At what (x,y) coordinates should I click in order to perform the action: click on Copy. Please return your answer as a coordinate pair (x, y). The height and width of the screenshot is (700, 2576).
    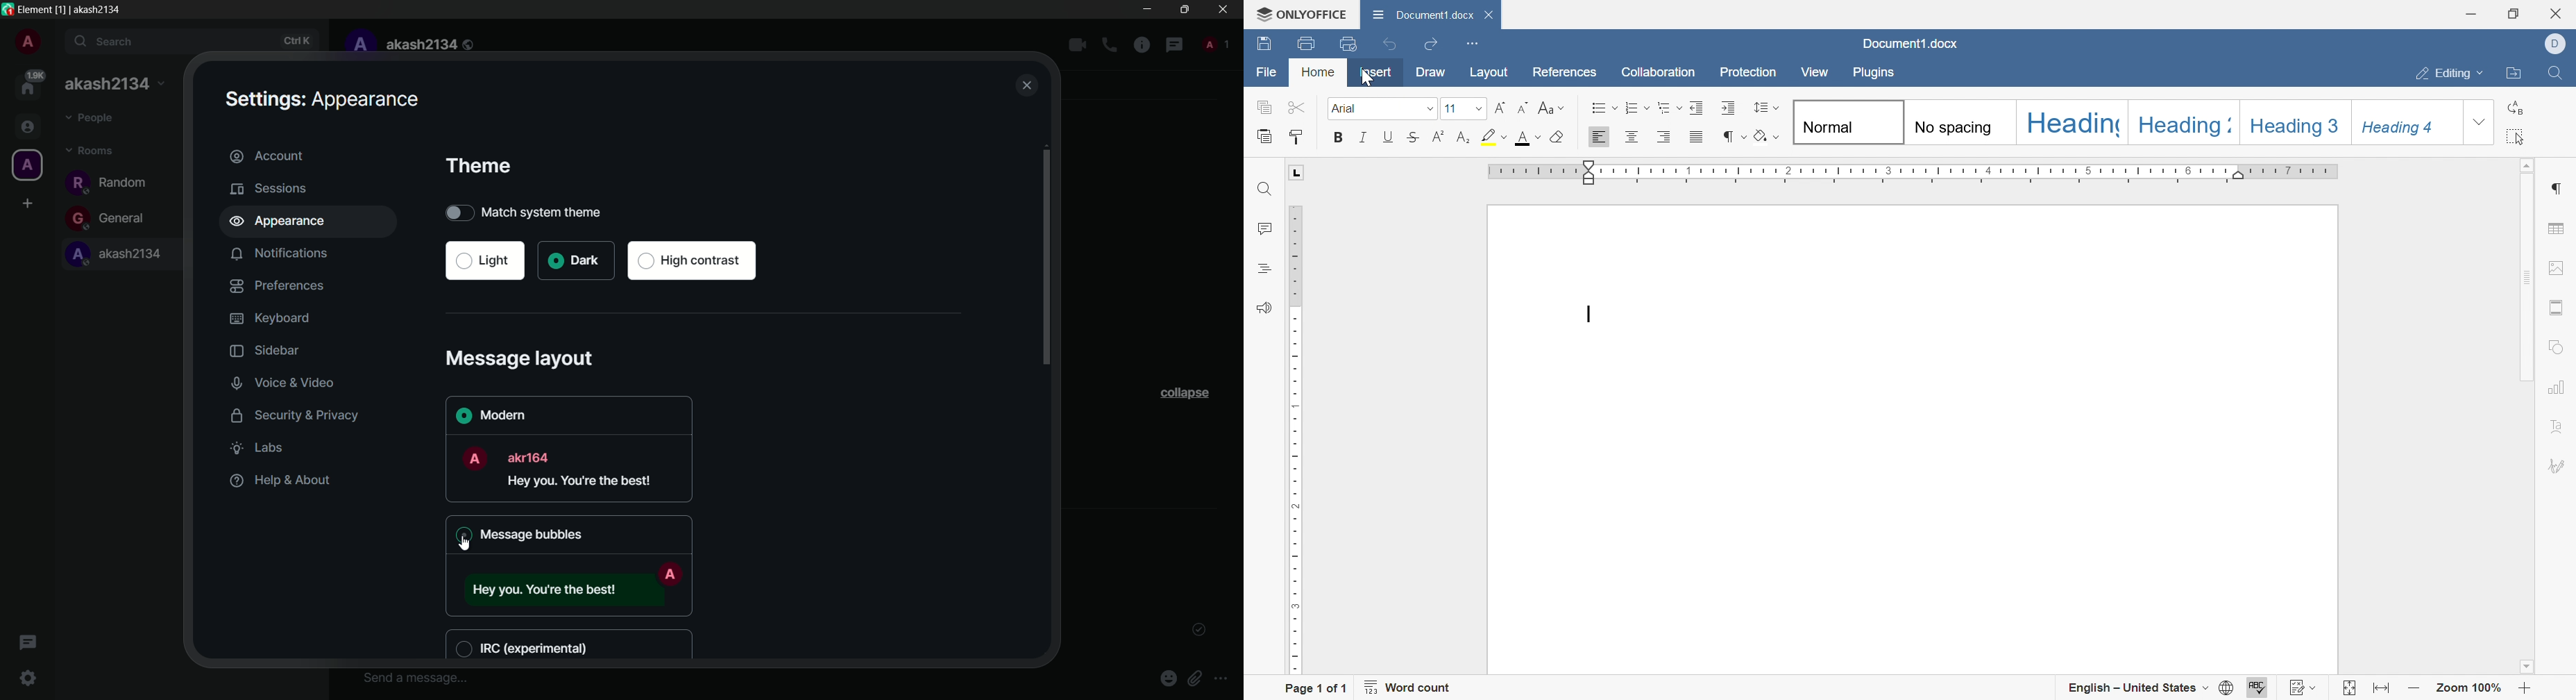
    Looking at the image, I should click on (1263, 106).